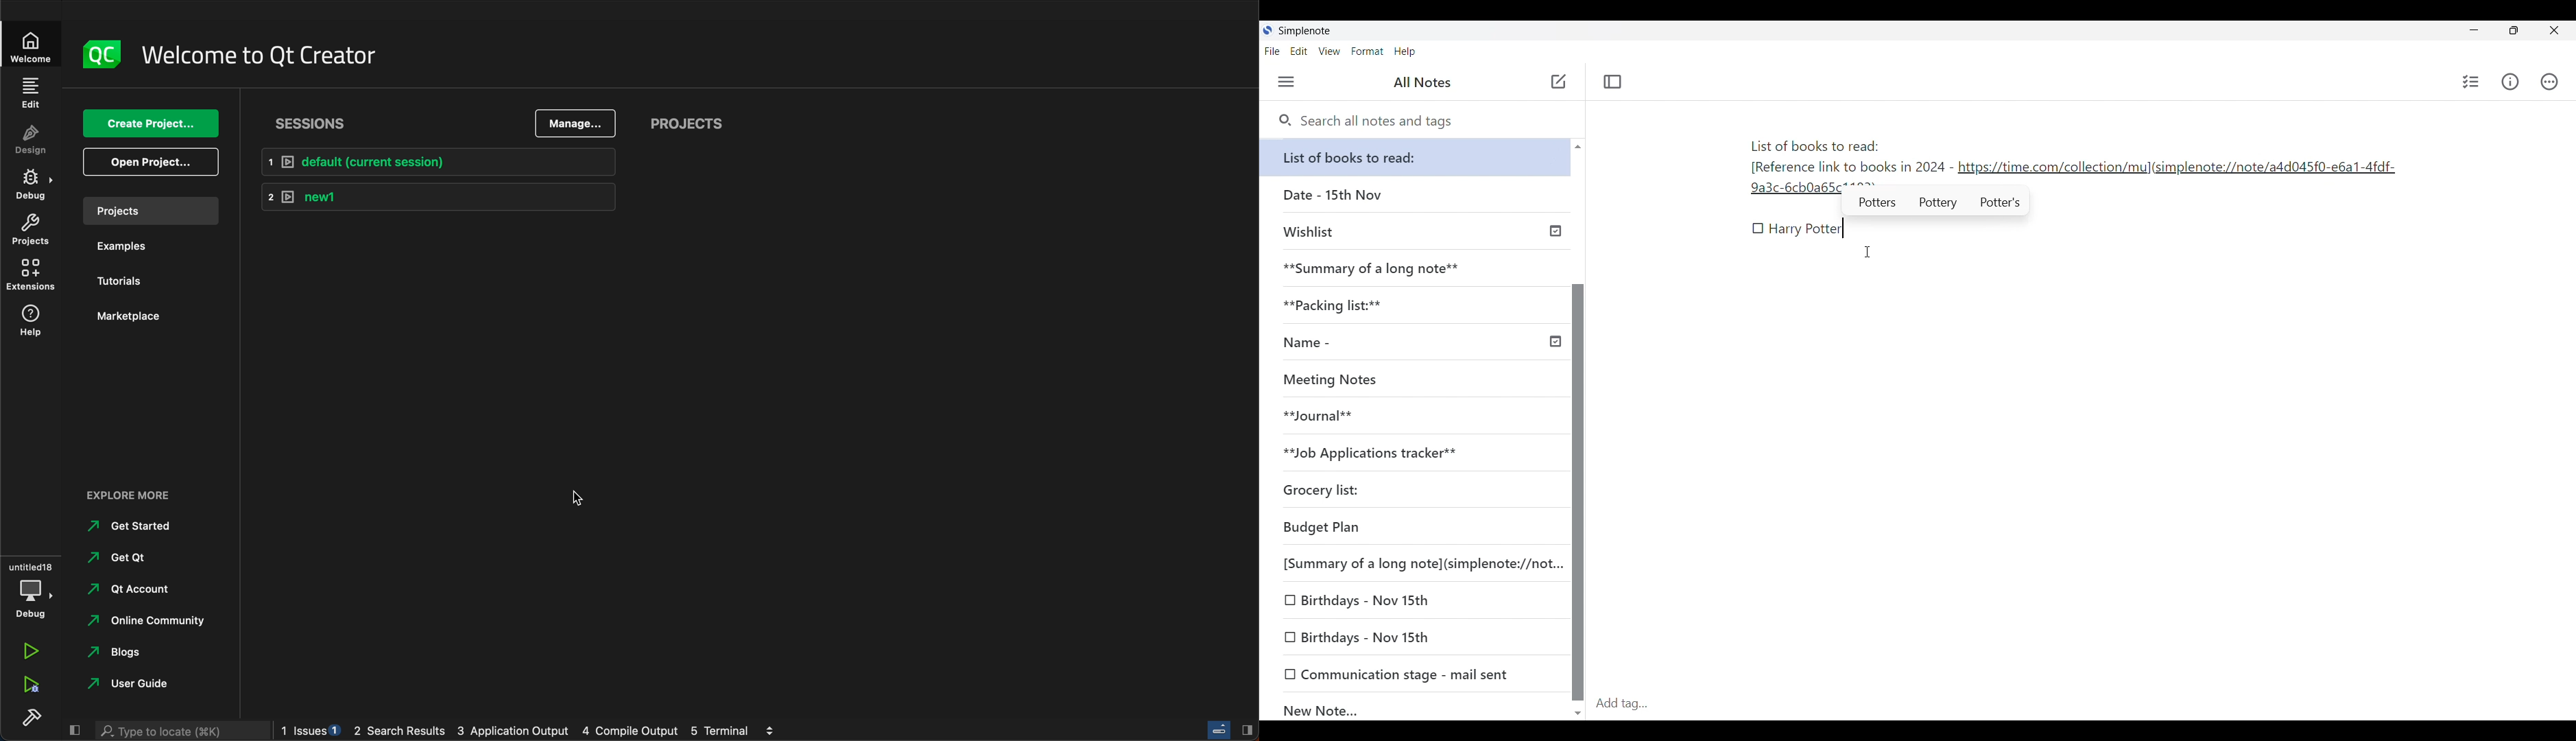 The width and height of the screenshot is (2576, 756). I want to click on open, so click(152, 164).